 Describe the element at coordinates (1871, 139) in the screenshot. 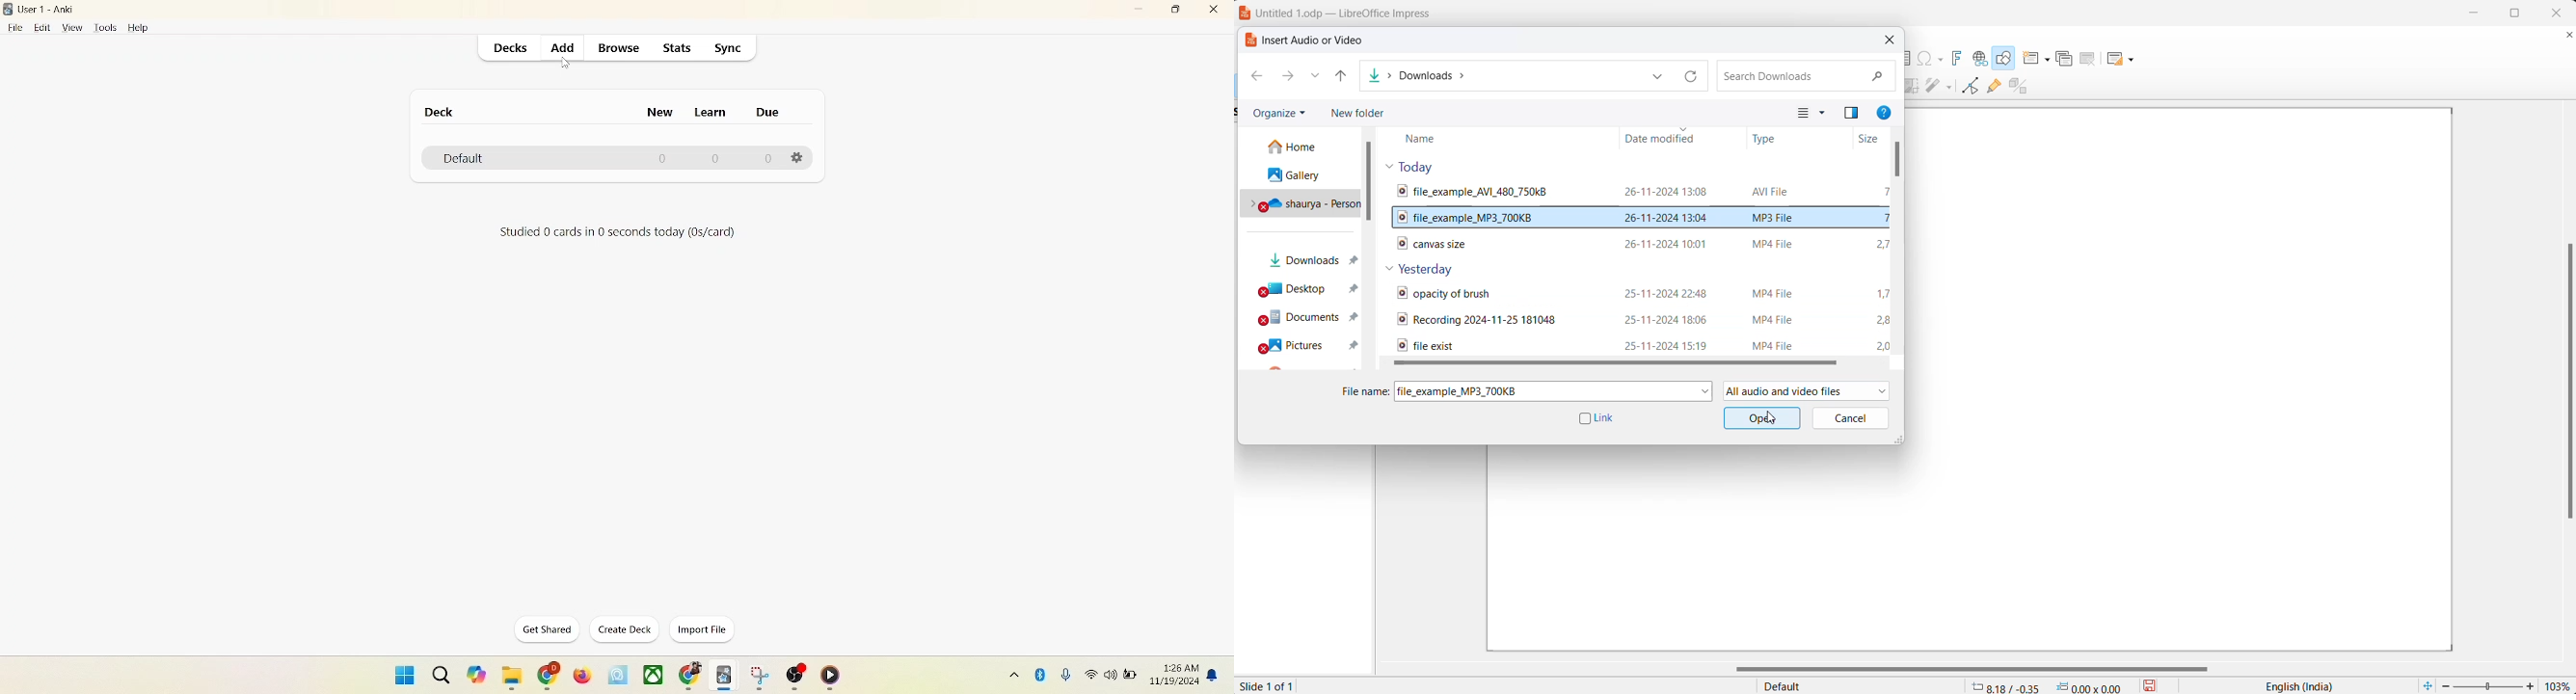

I see `size` at that location.